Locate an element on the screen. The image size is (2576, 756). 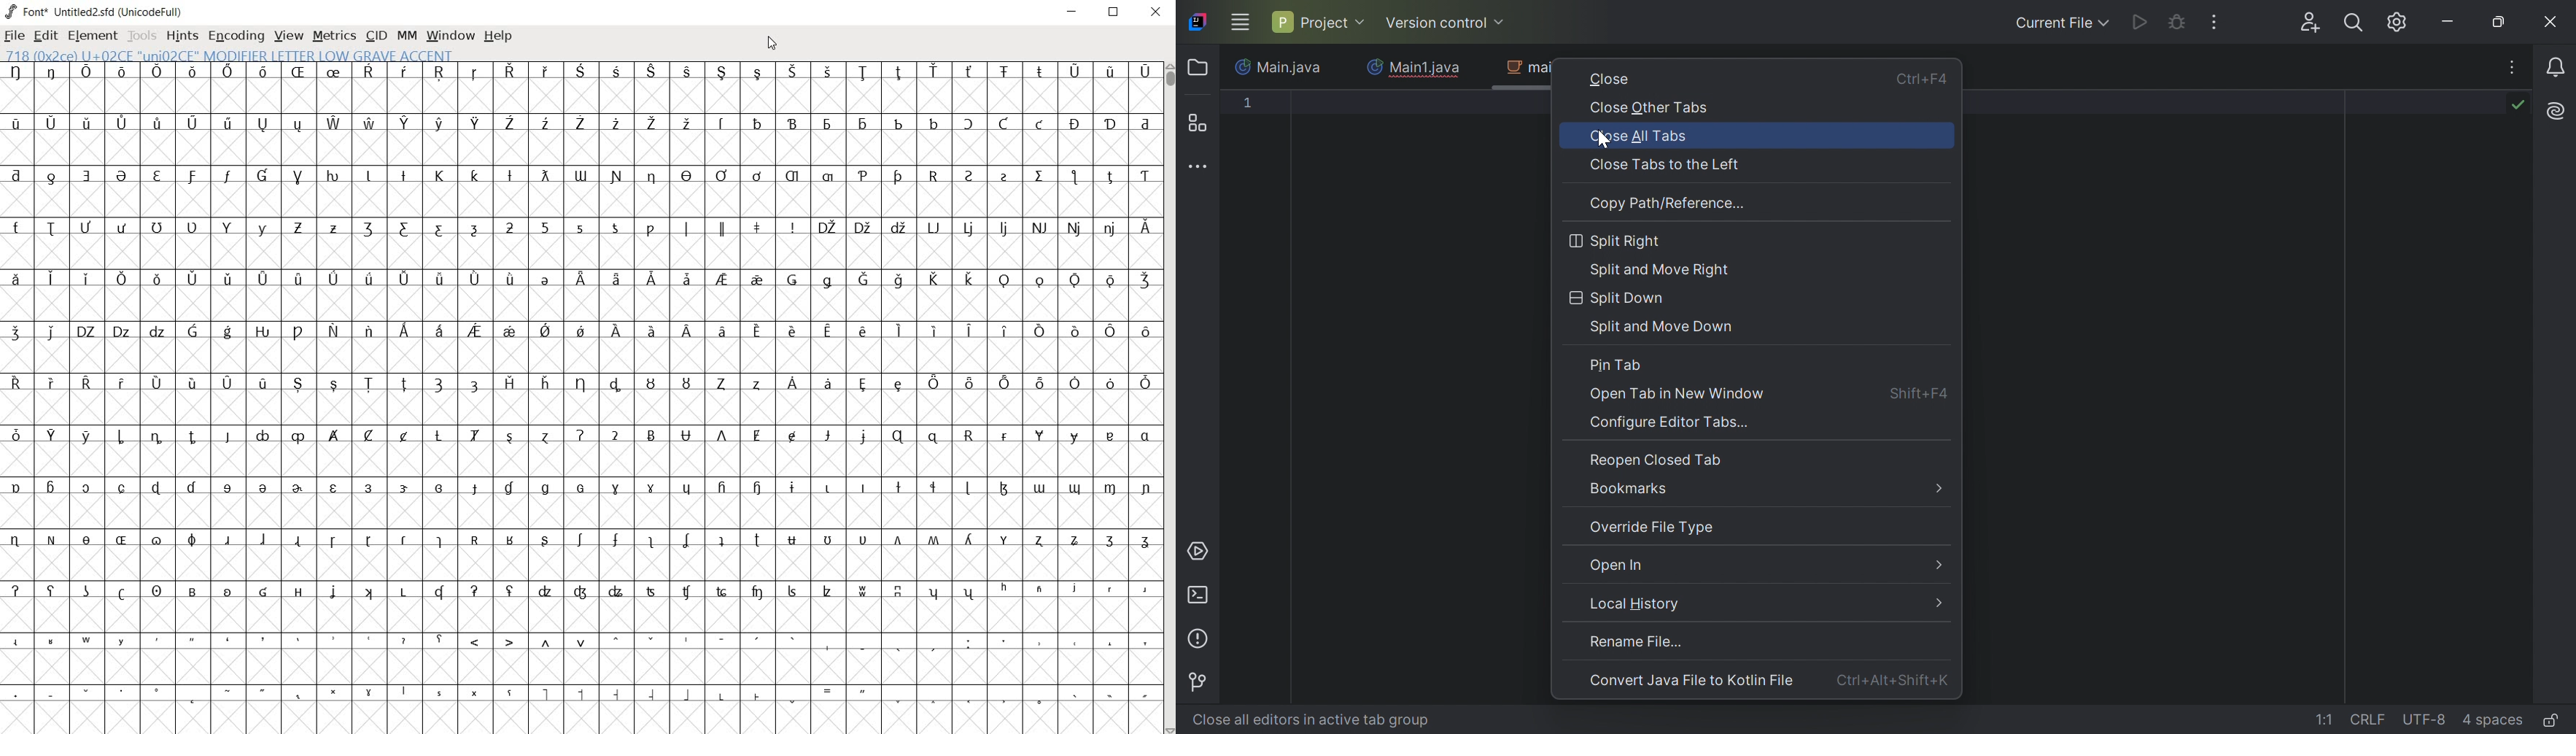
Encoding is located at coordinates (236, 36).